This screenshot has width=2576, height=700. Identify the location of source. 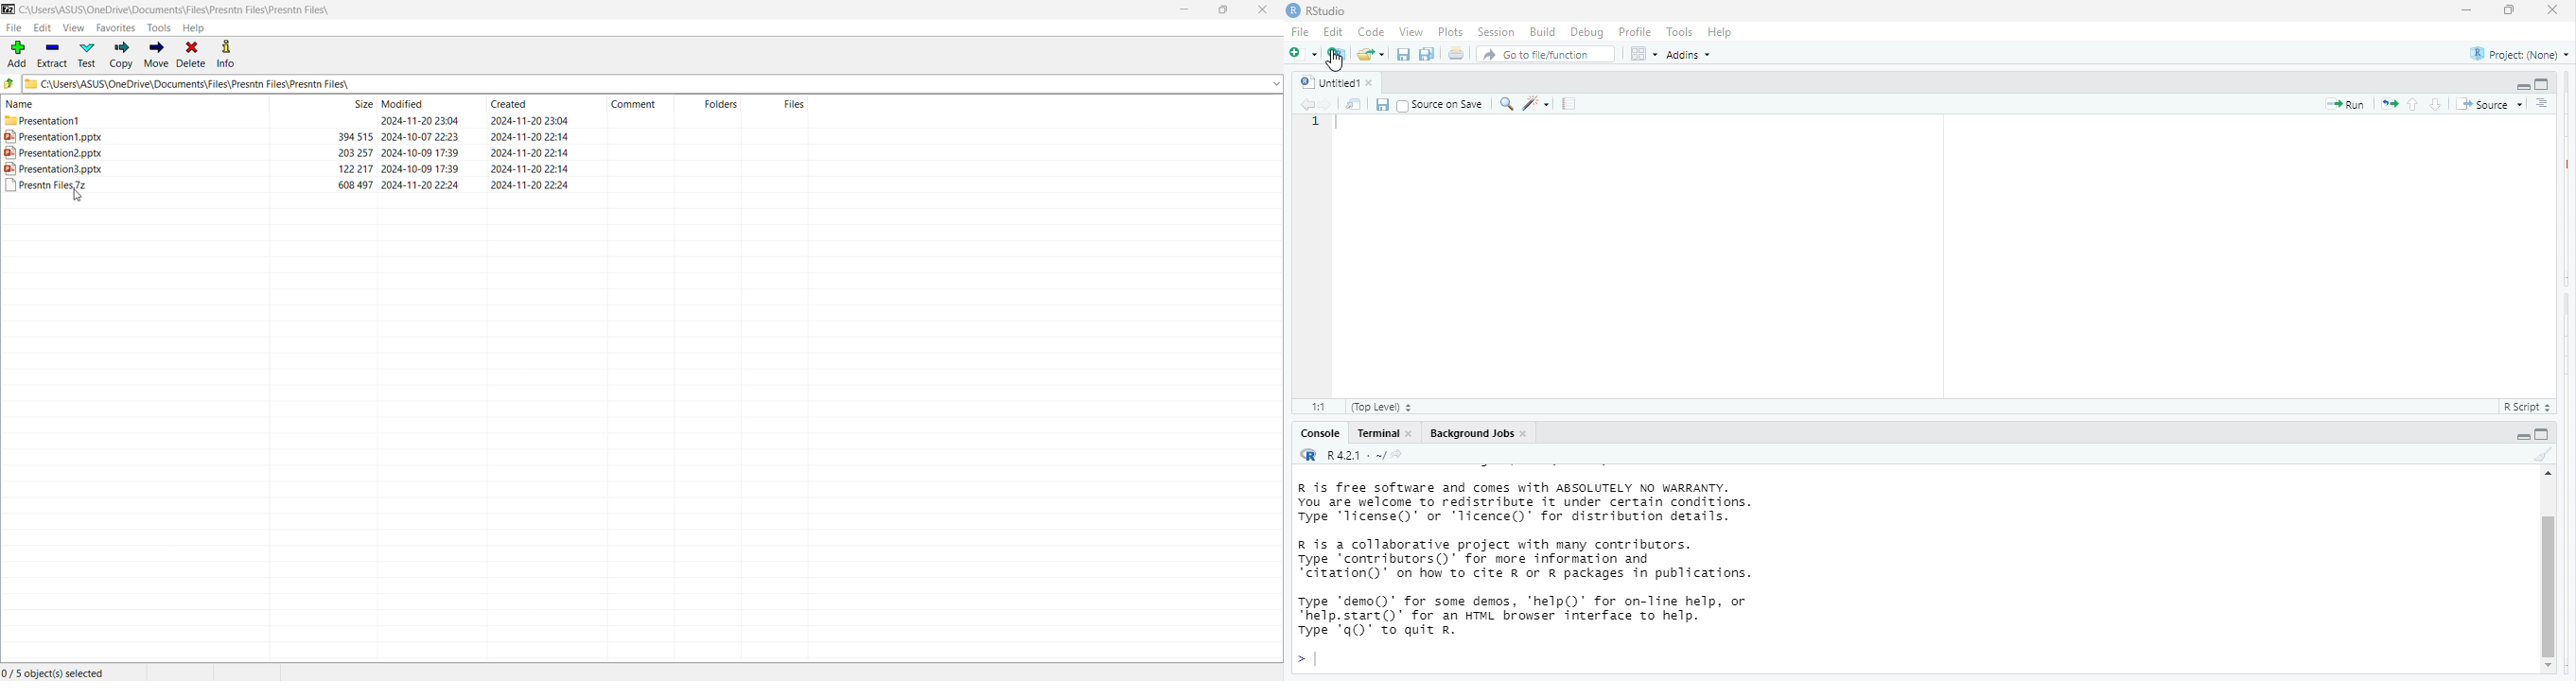
(2489, 102).